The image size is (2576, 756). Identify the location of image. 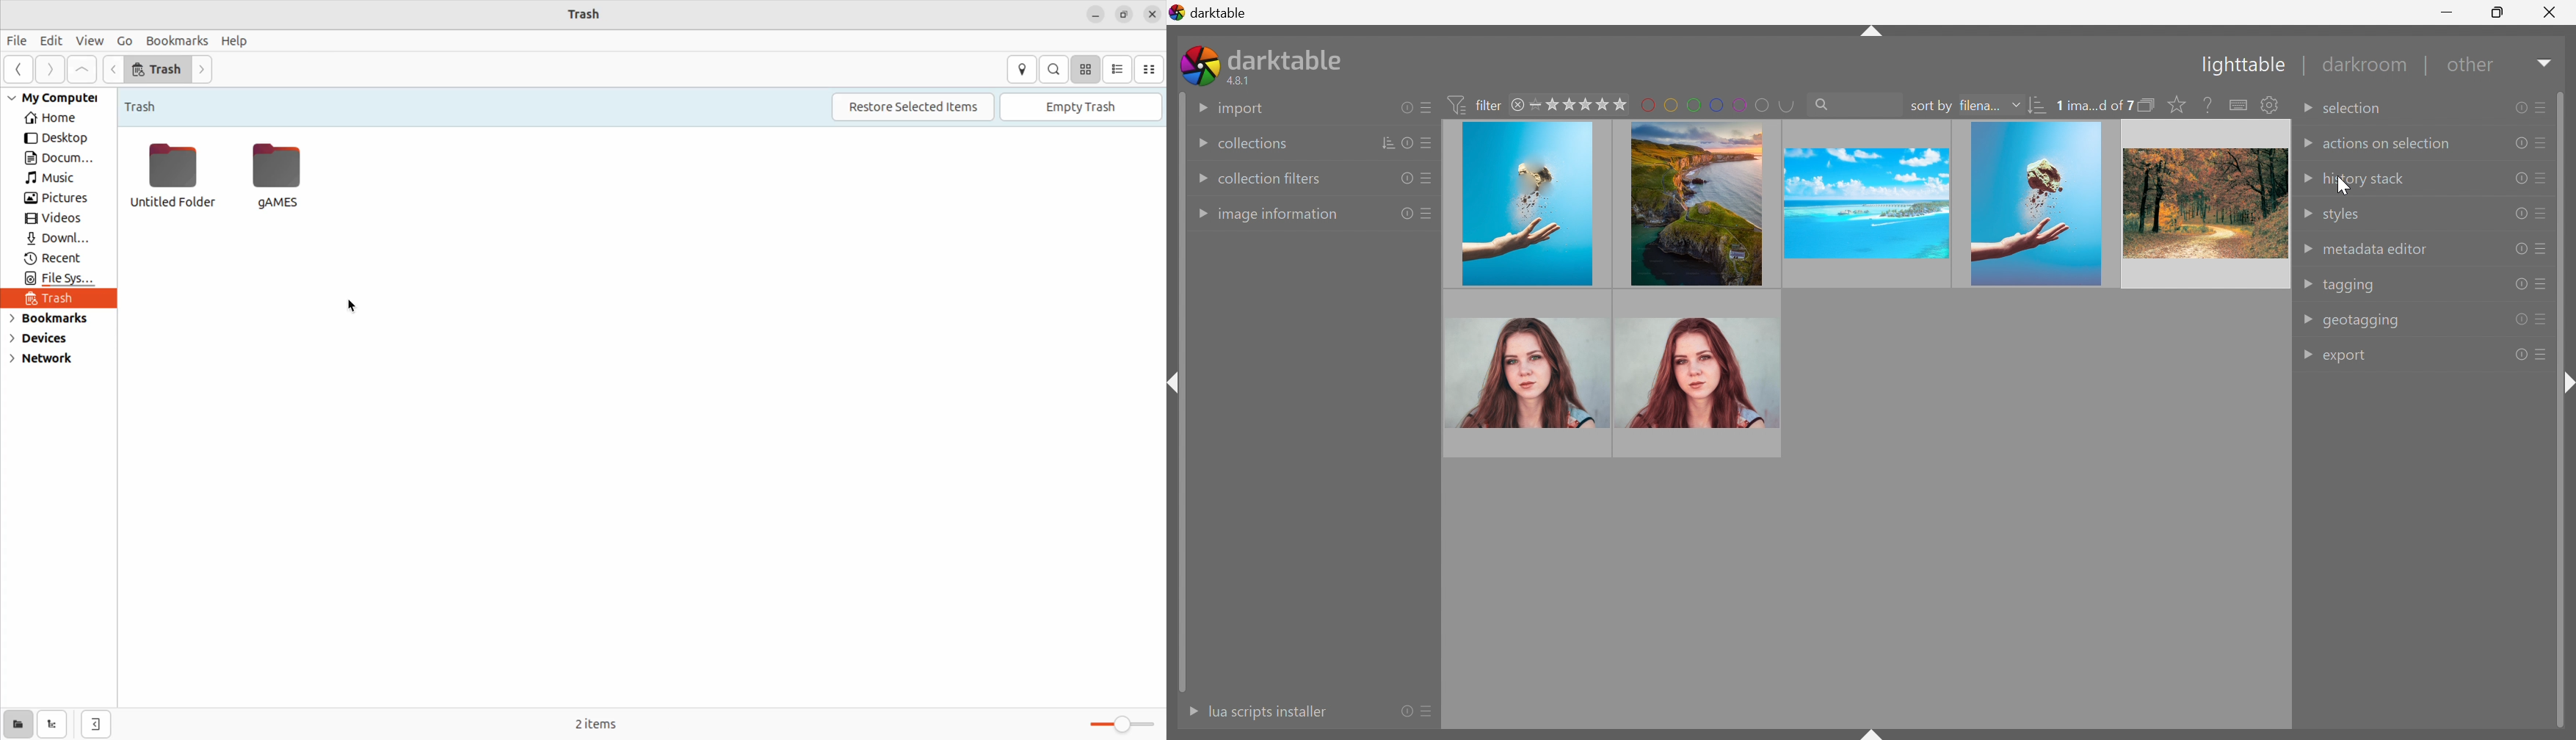
(2204, 203).